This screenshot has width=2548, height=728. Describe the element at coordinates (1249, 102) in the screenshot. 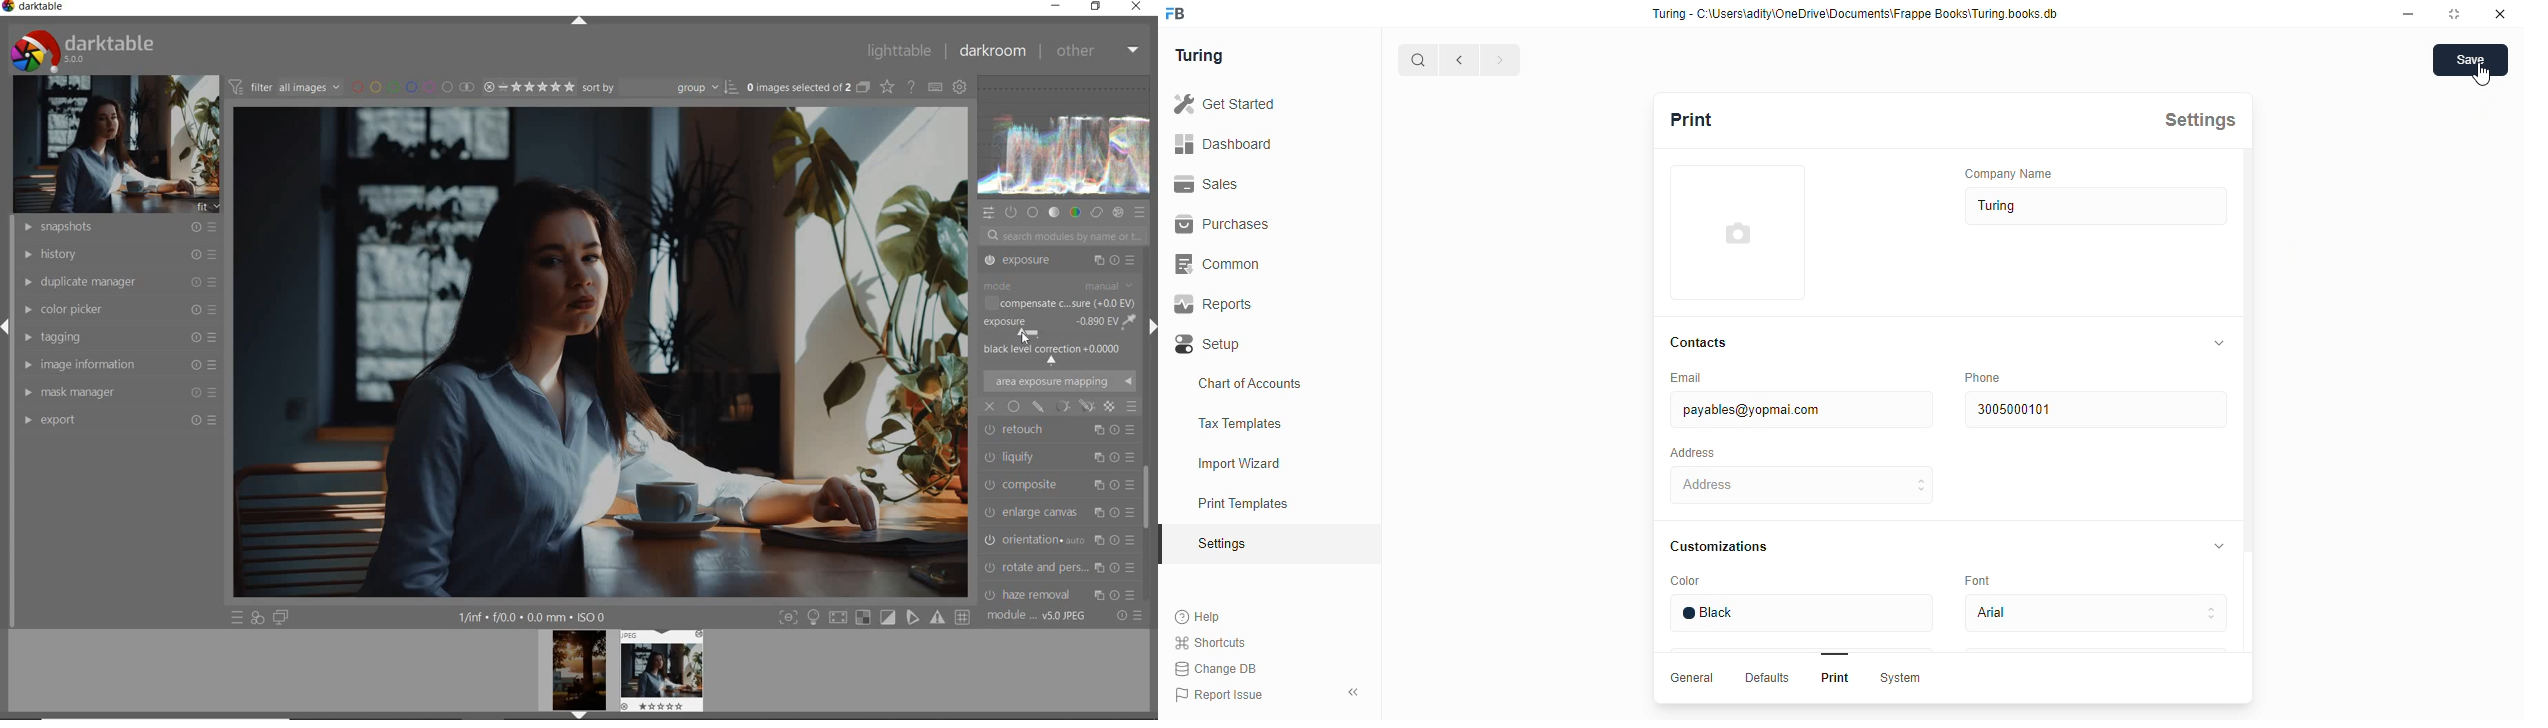

I see `Get Started` at that location.